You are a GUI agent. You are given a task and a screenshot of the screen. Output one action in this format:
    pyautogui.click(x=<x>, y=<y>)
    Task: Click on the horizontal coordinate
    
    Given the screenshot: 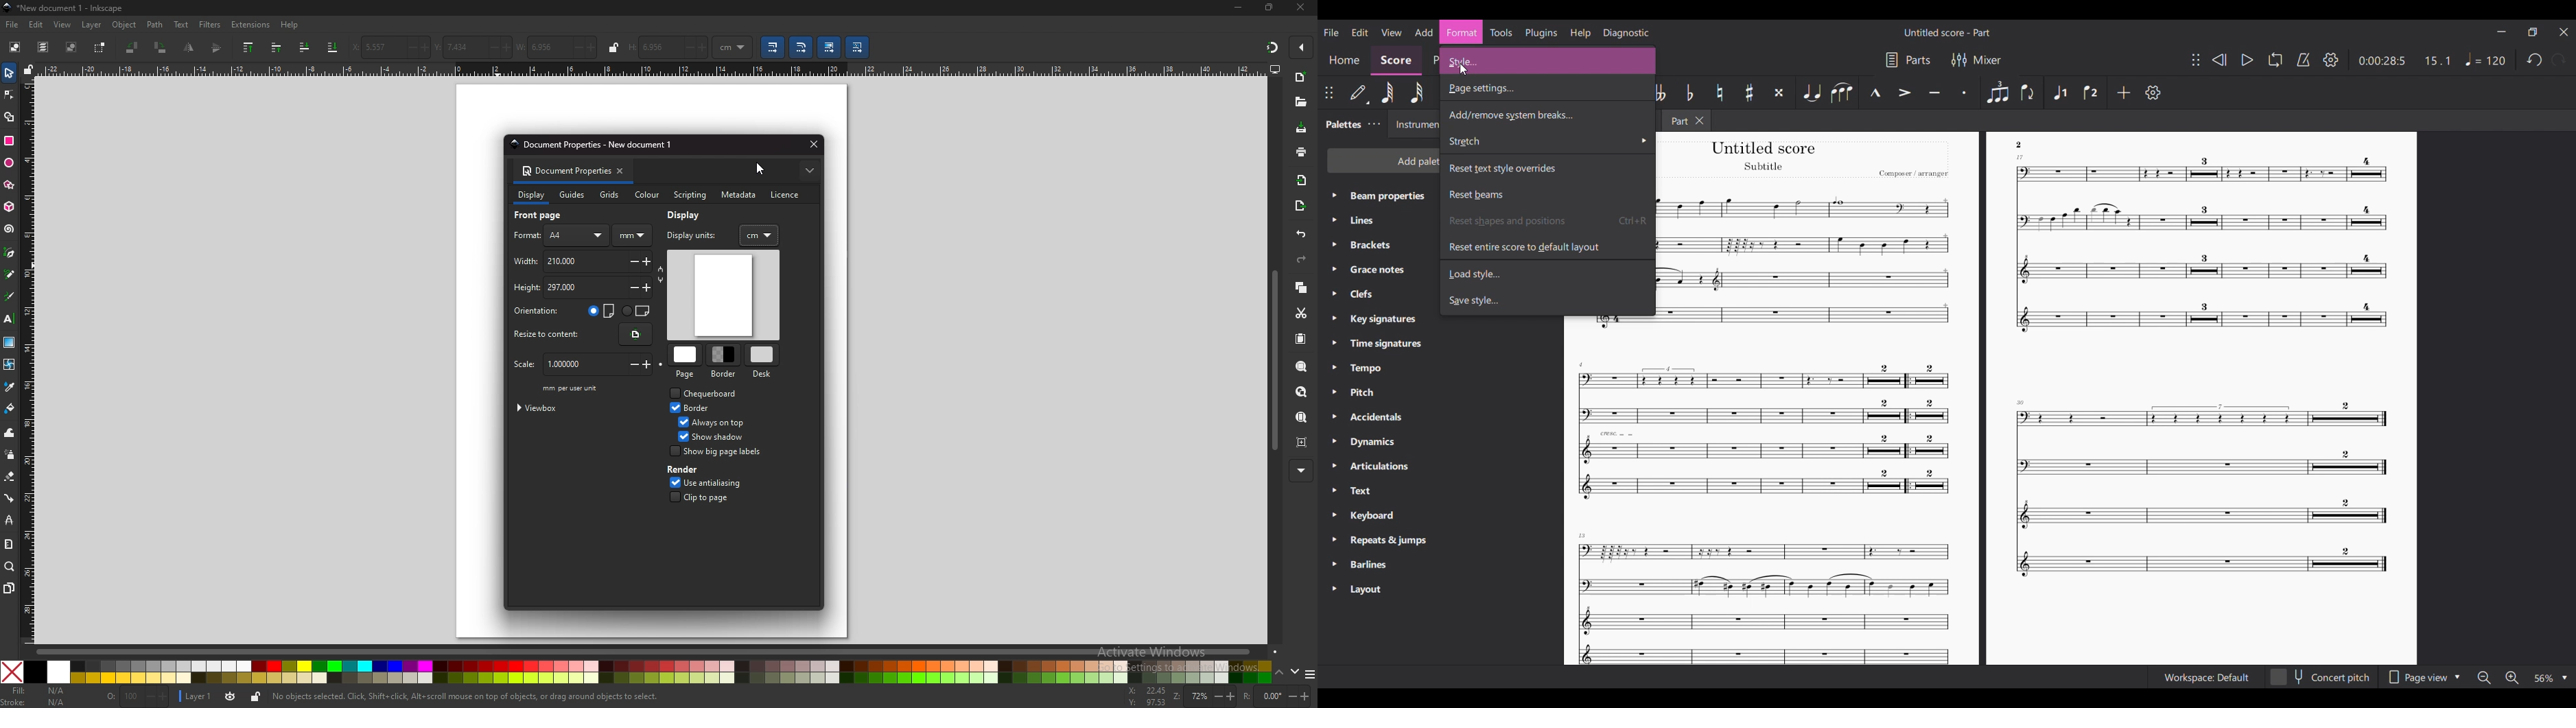 What is the action you would take?
    pyautogui.click(x=371, y=48)
    